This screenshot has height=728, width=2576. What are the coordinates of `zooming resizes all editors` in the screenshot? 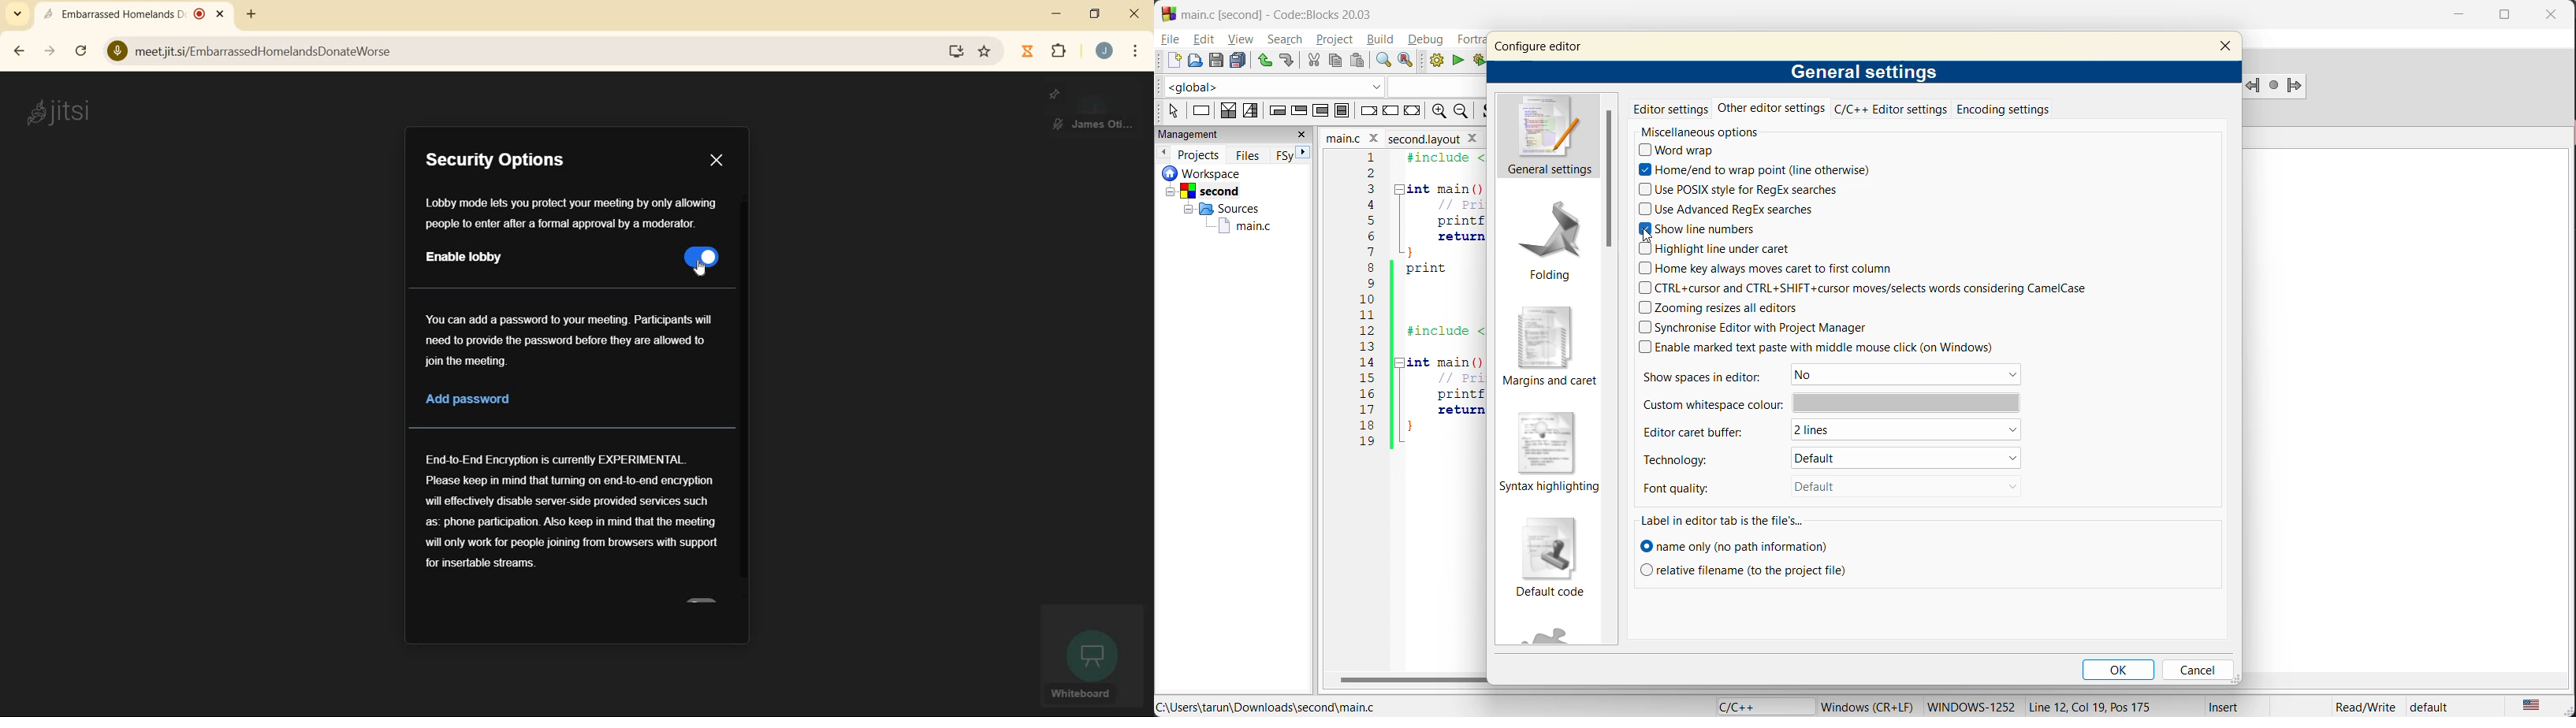 It's located at (1727, 309).